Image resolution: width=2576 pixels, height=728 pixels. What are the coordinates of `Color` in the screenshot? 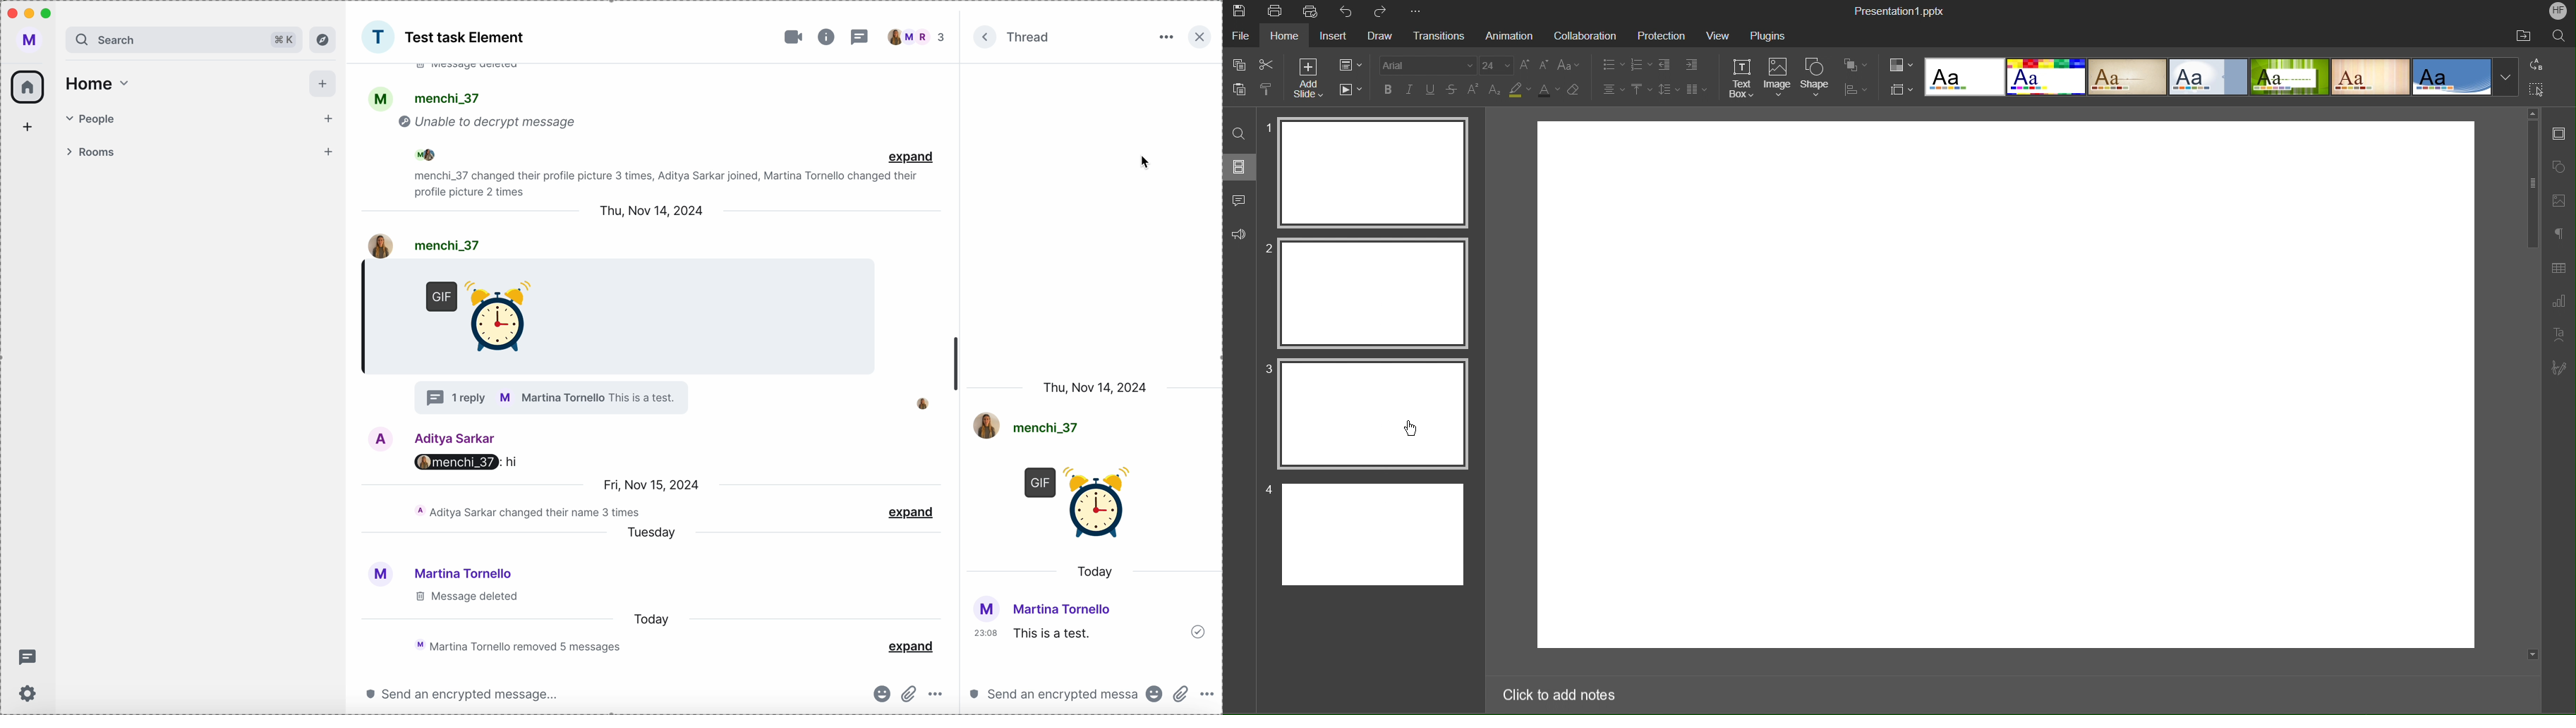 It's located at (1901, 64).